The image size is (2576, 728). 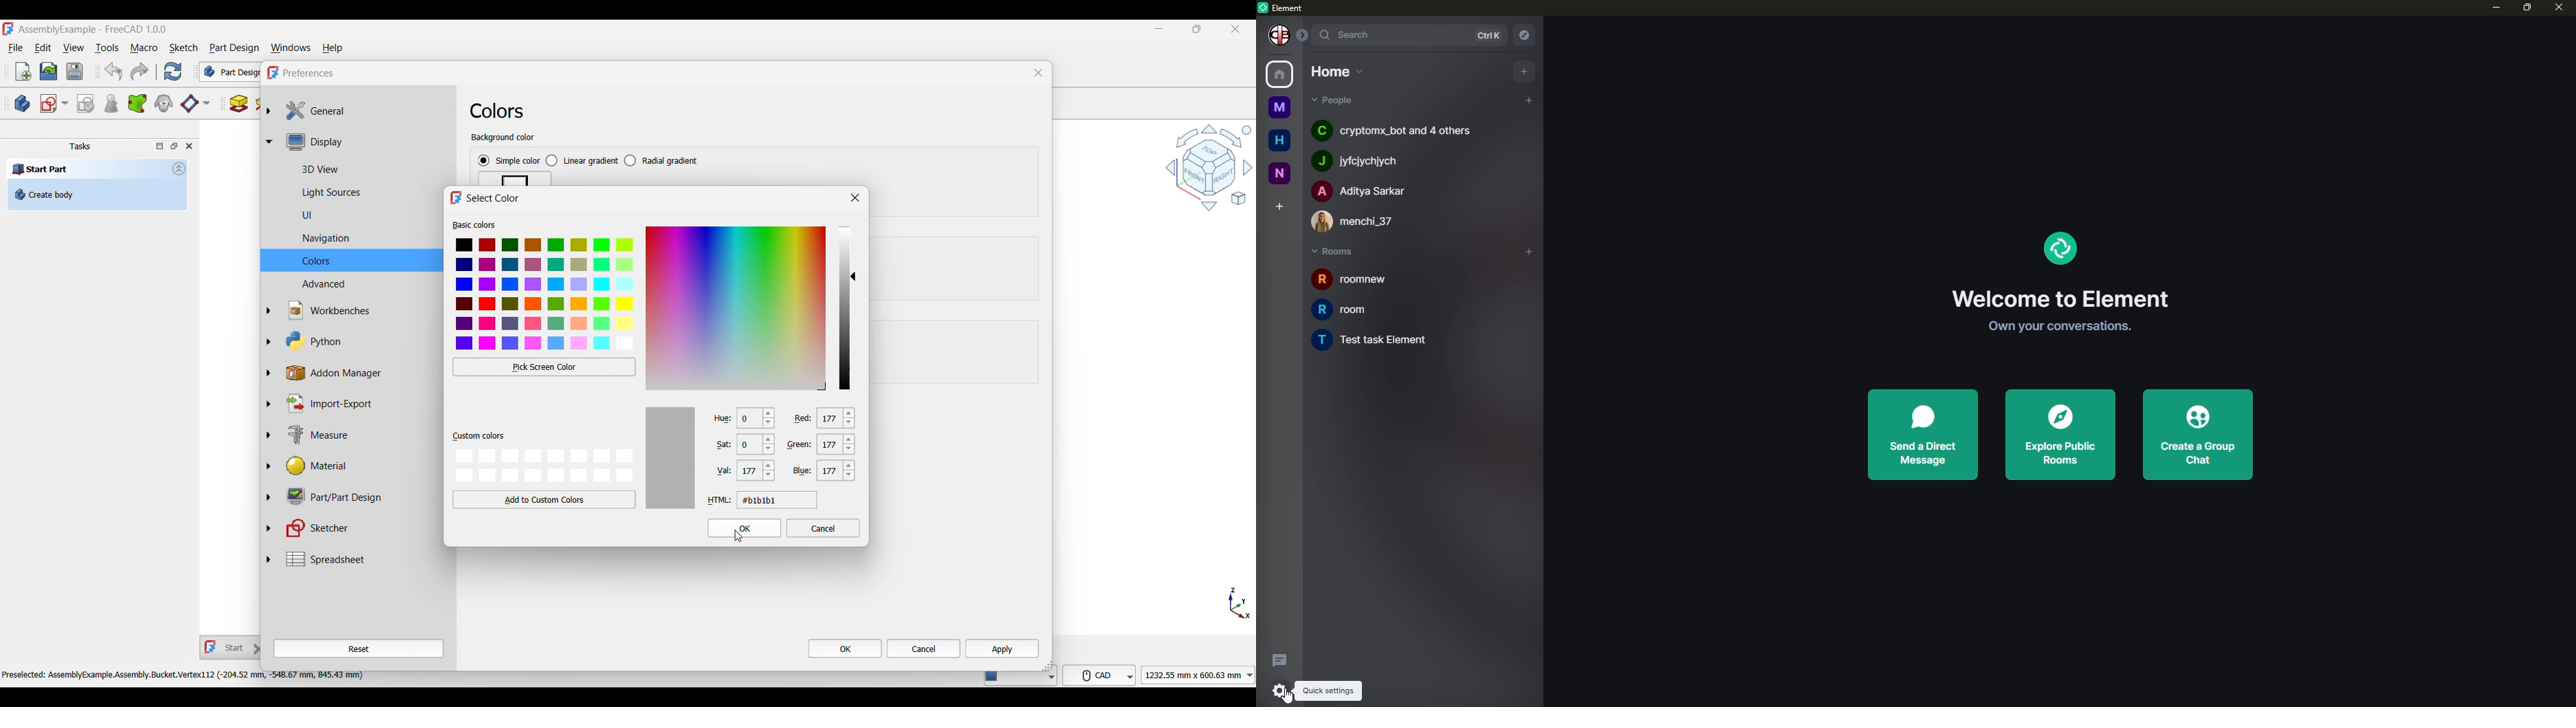 I want to click on View menu, so click(x=73, y=48).